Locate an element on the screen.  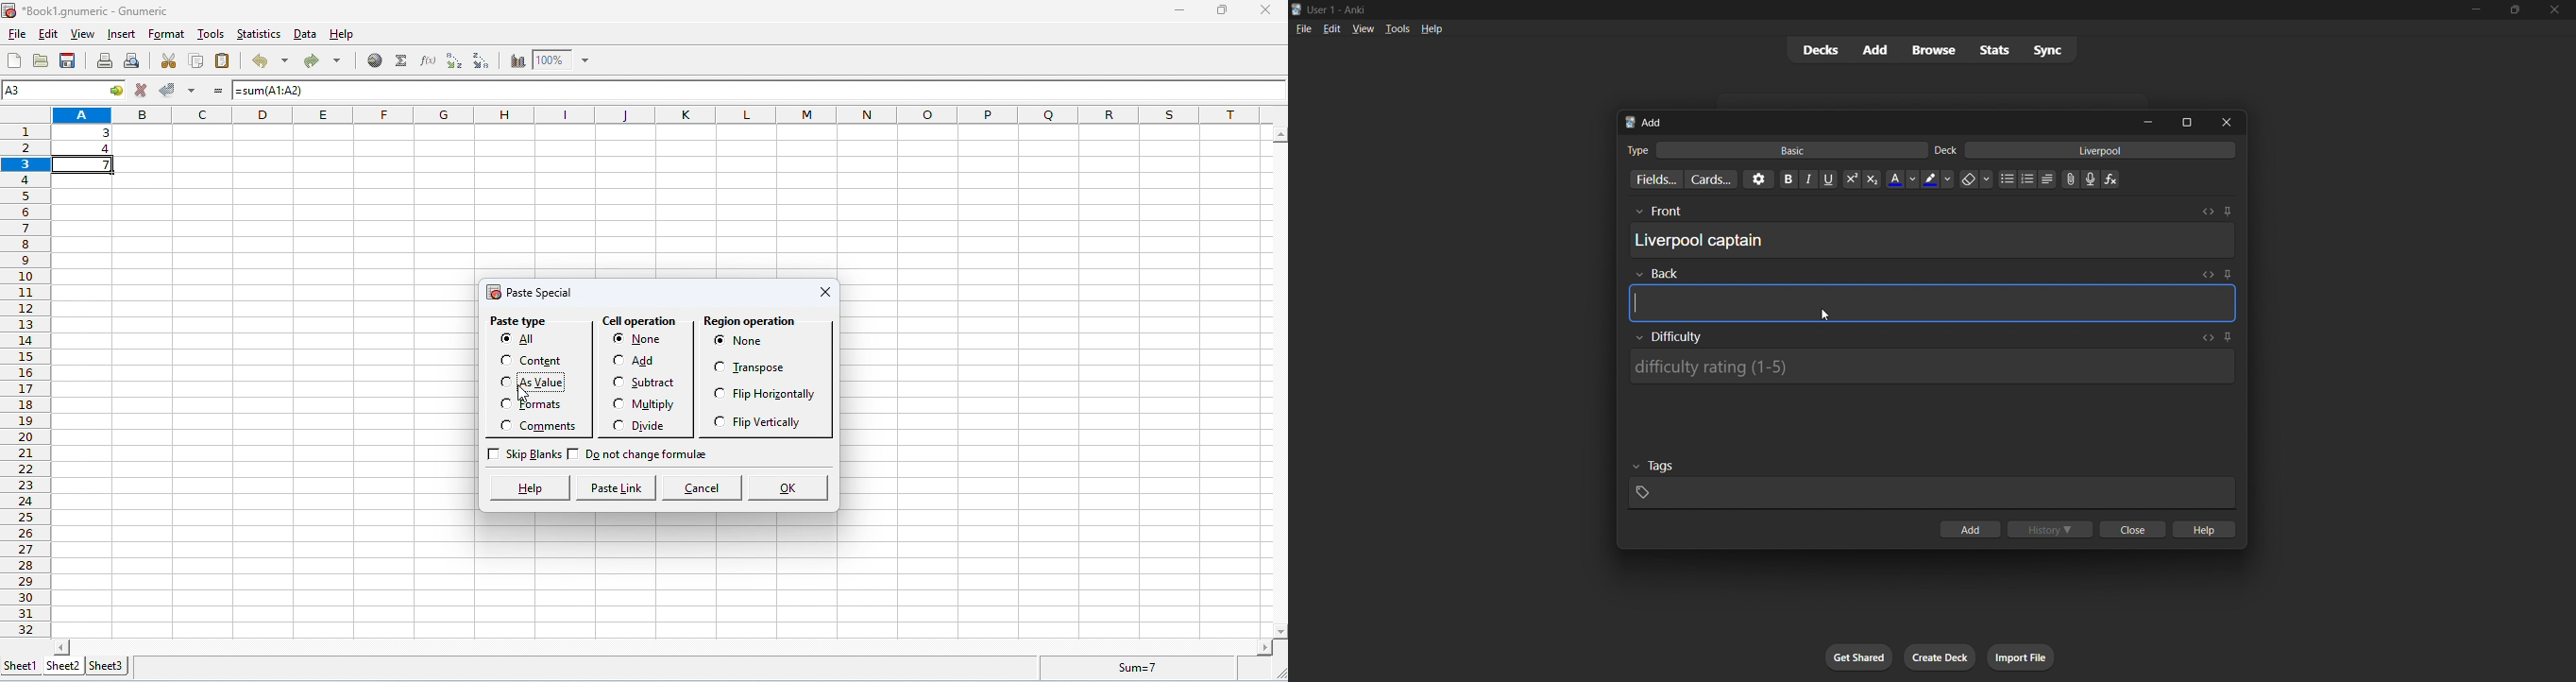
Checkbox is located at coordinates (576, 453).